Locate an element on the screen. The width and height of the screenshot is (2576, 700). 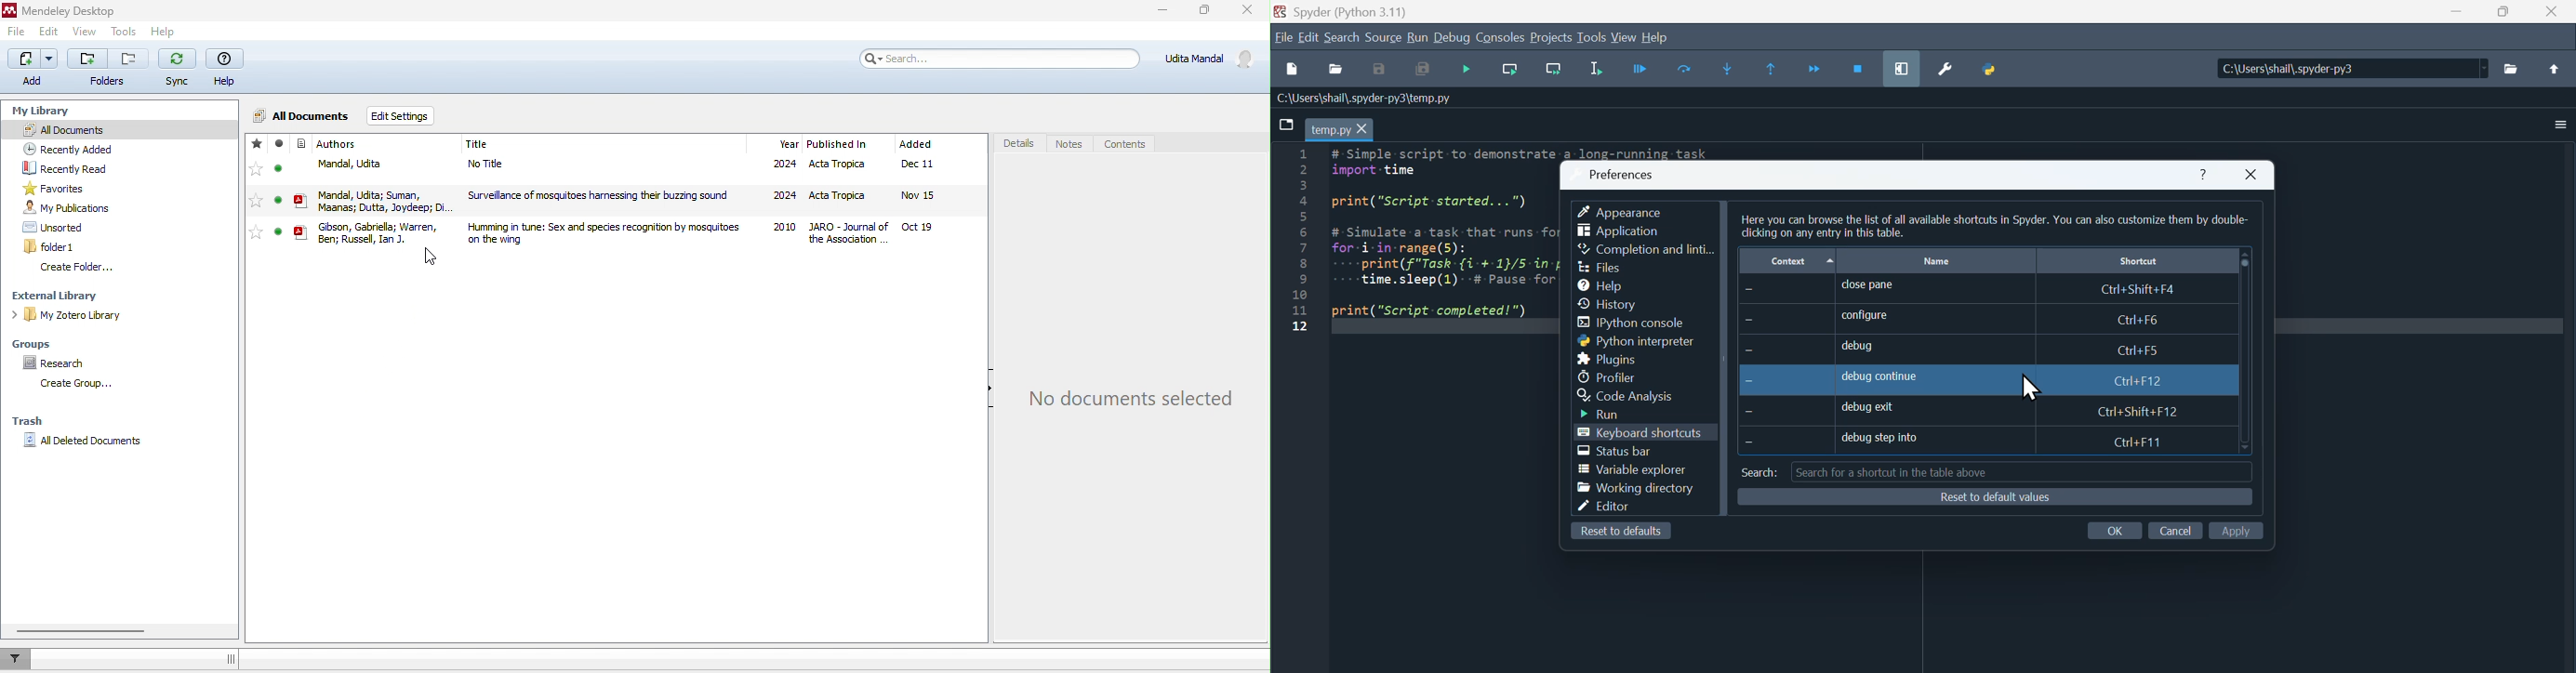
file is located at coordinates (651, 166).